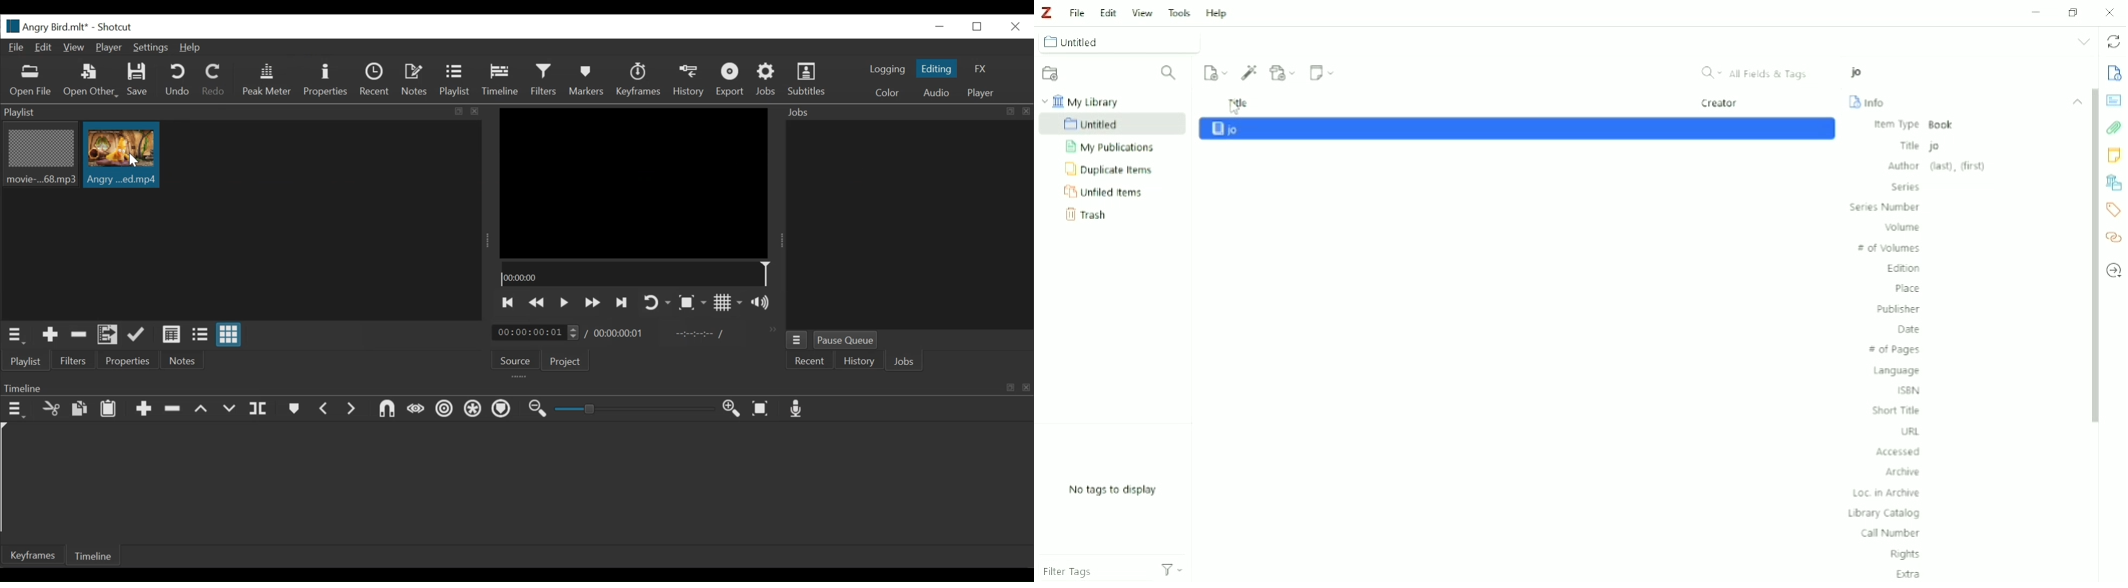 The height and width of the screenshot is (588, 2128). Describe the element at coordinates (1906, 472) in the screenshot. I see `Archive` at that location.